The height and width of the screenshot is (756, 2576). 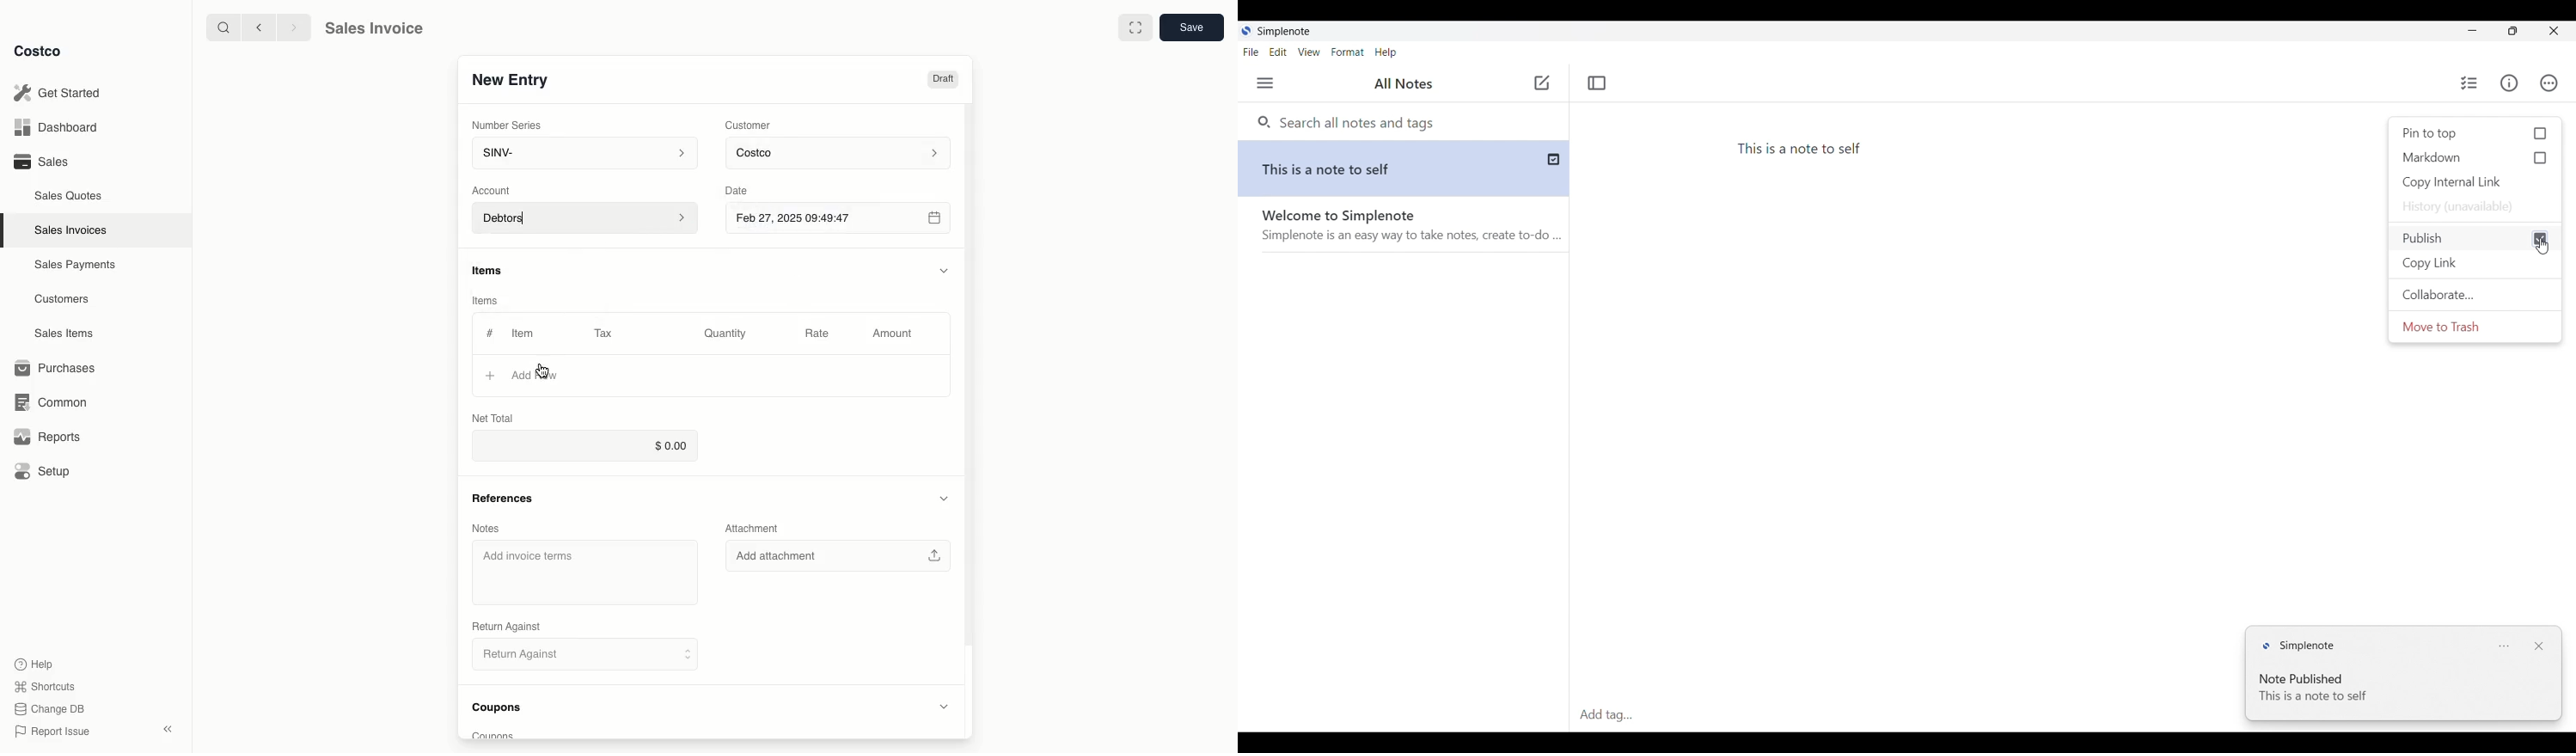 I want to click on Search all notes and tags, so click(x=1355, y=121).